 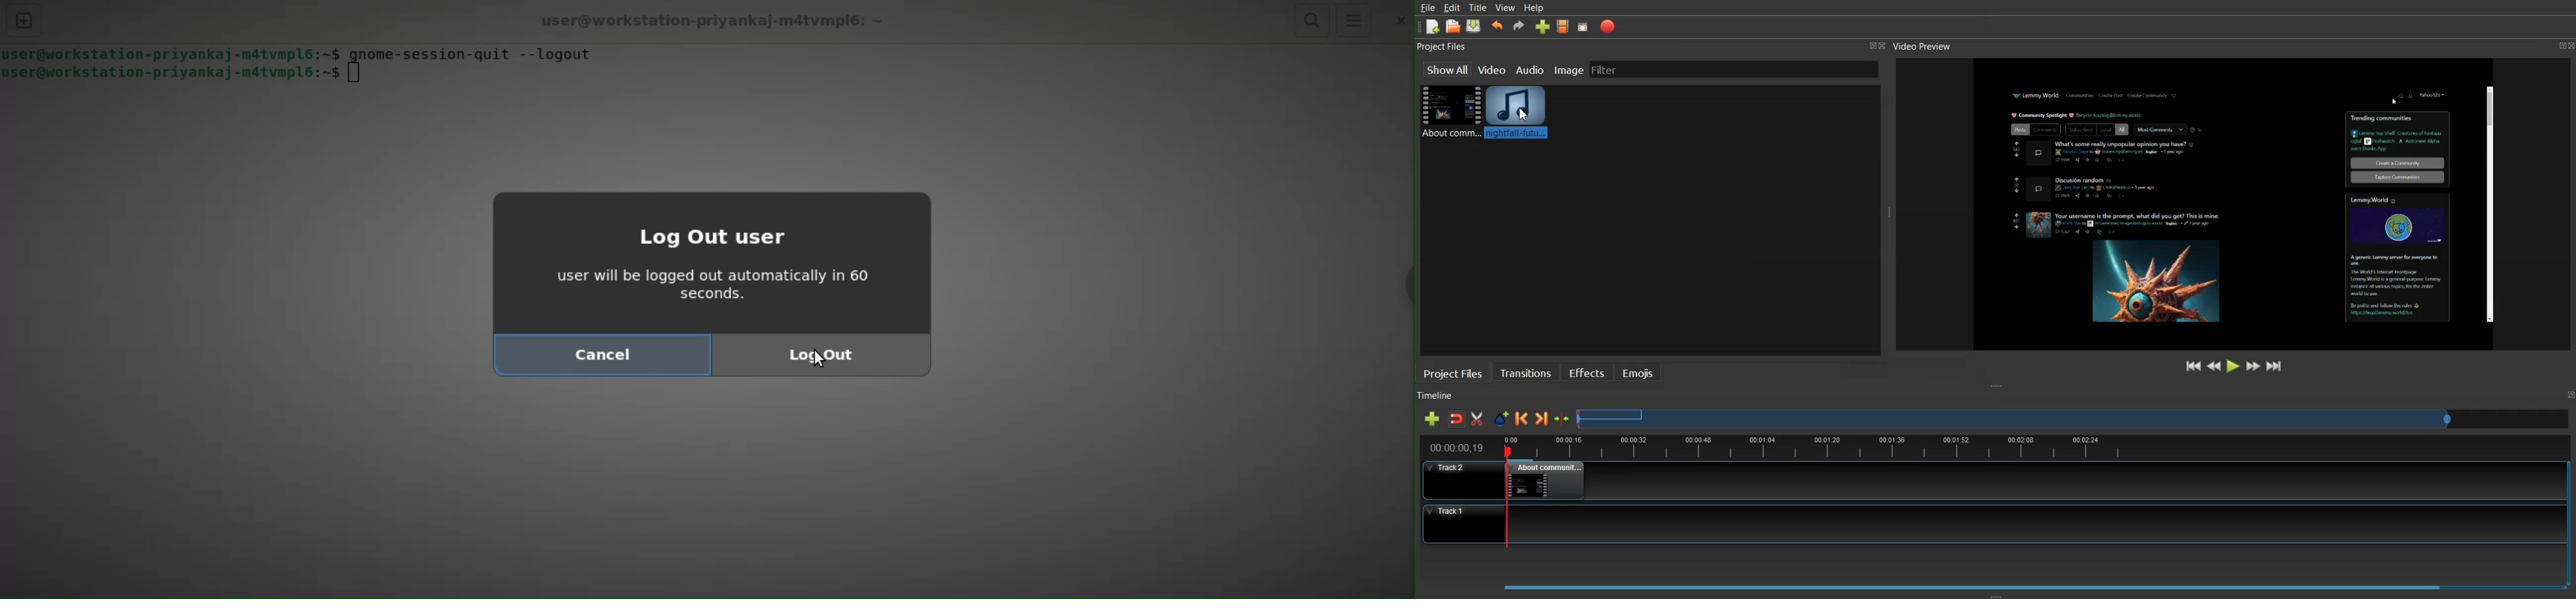 I want to click on search, so click(x=1311, y=21).